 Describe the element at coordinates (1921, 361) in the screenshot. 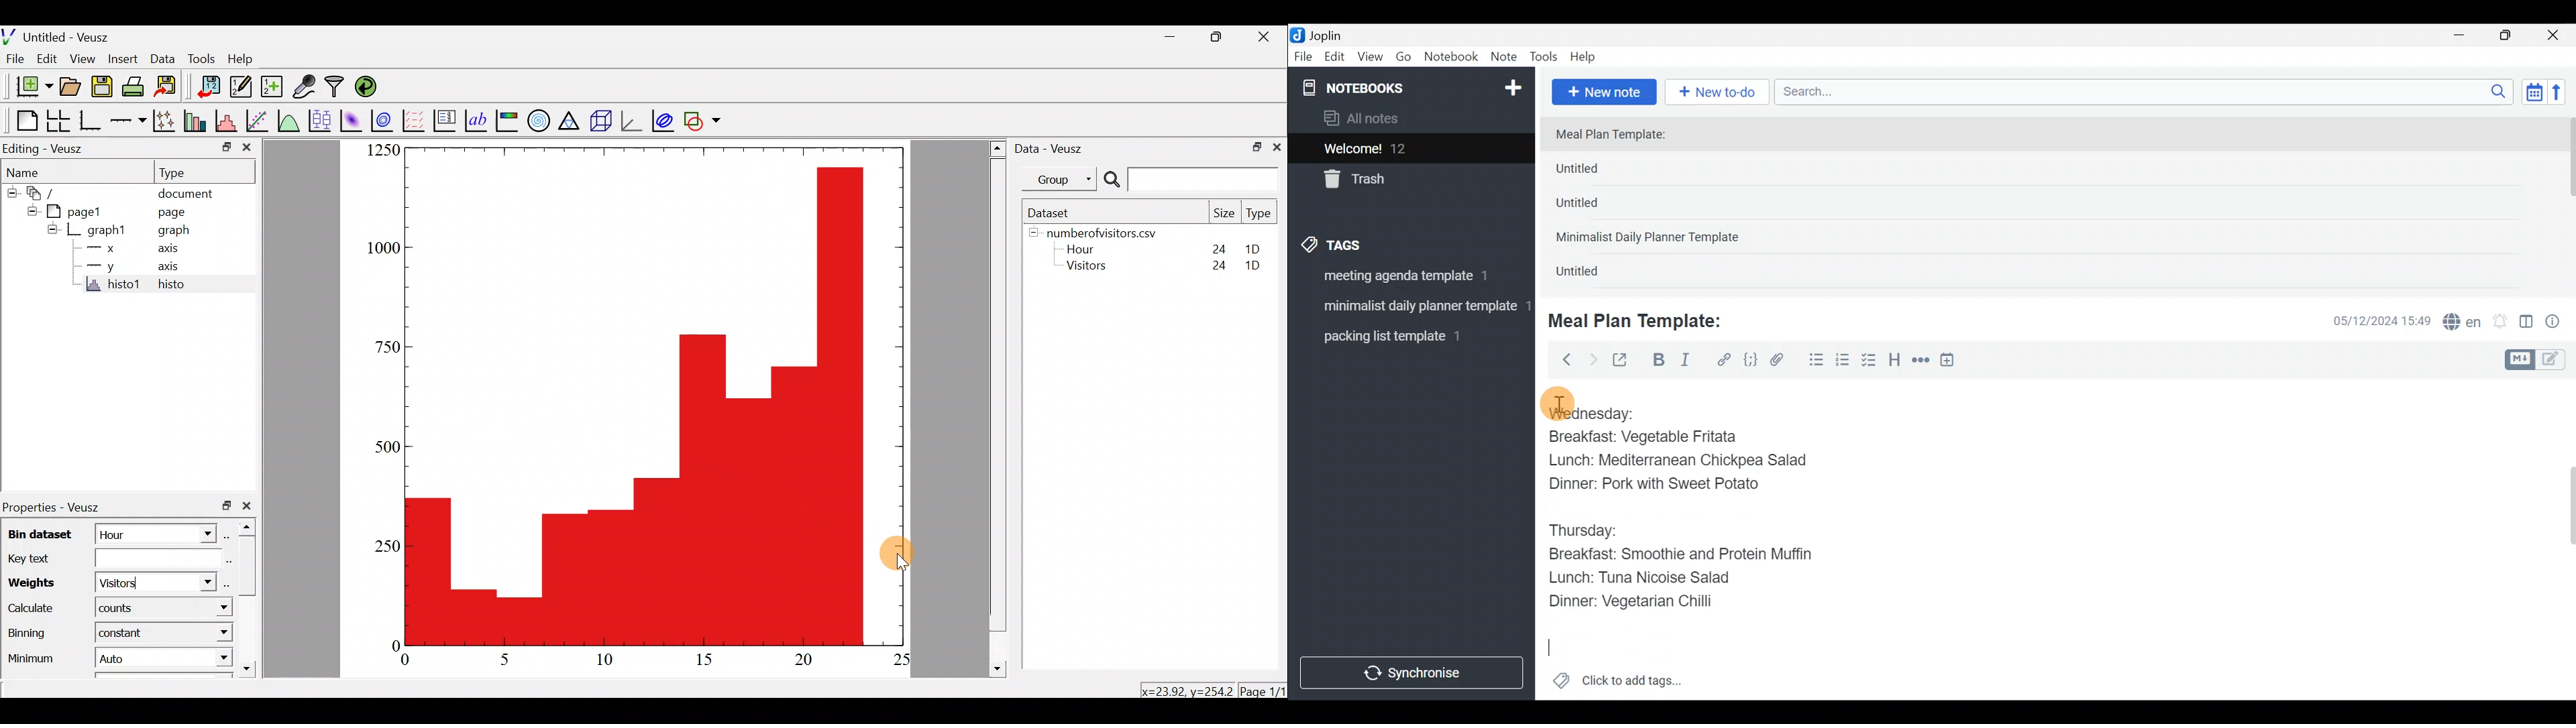

I see `Horizontal rule` at that location.